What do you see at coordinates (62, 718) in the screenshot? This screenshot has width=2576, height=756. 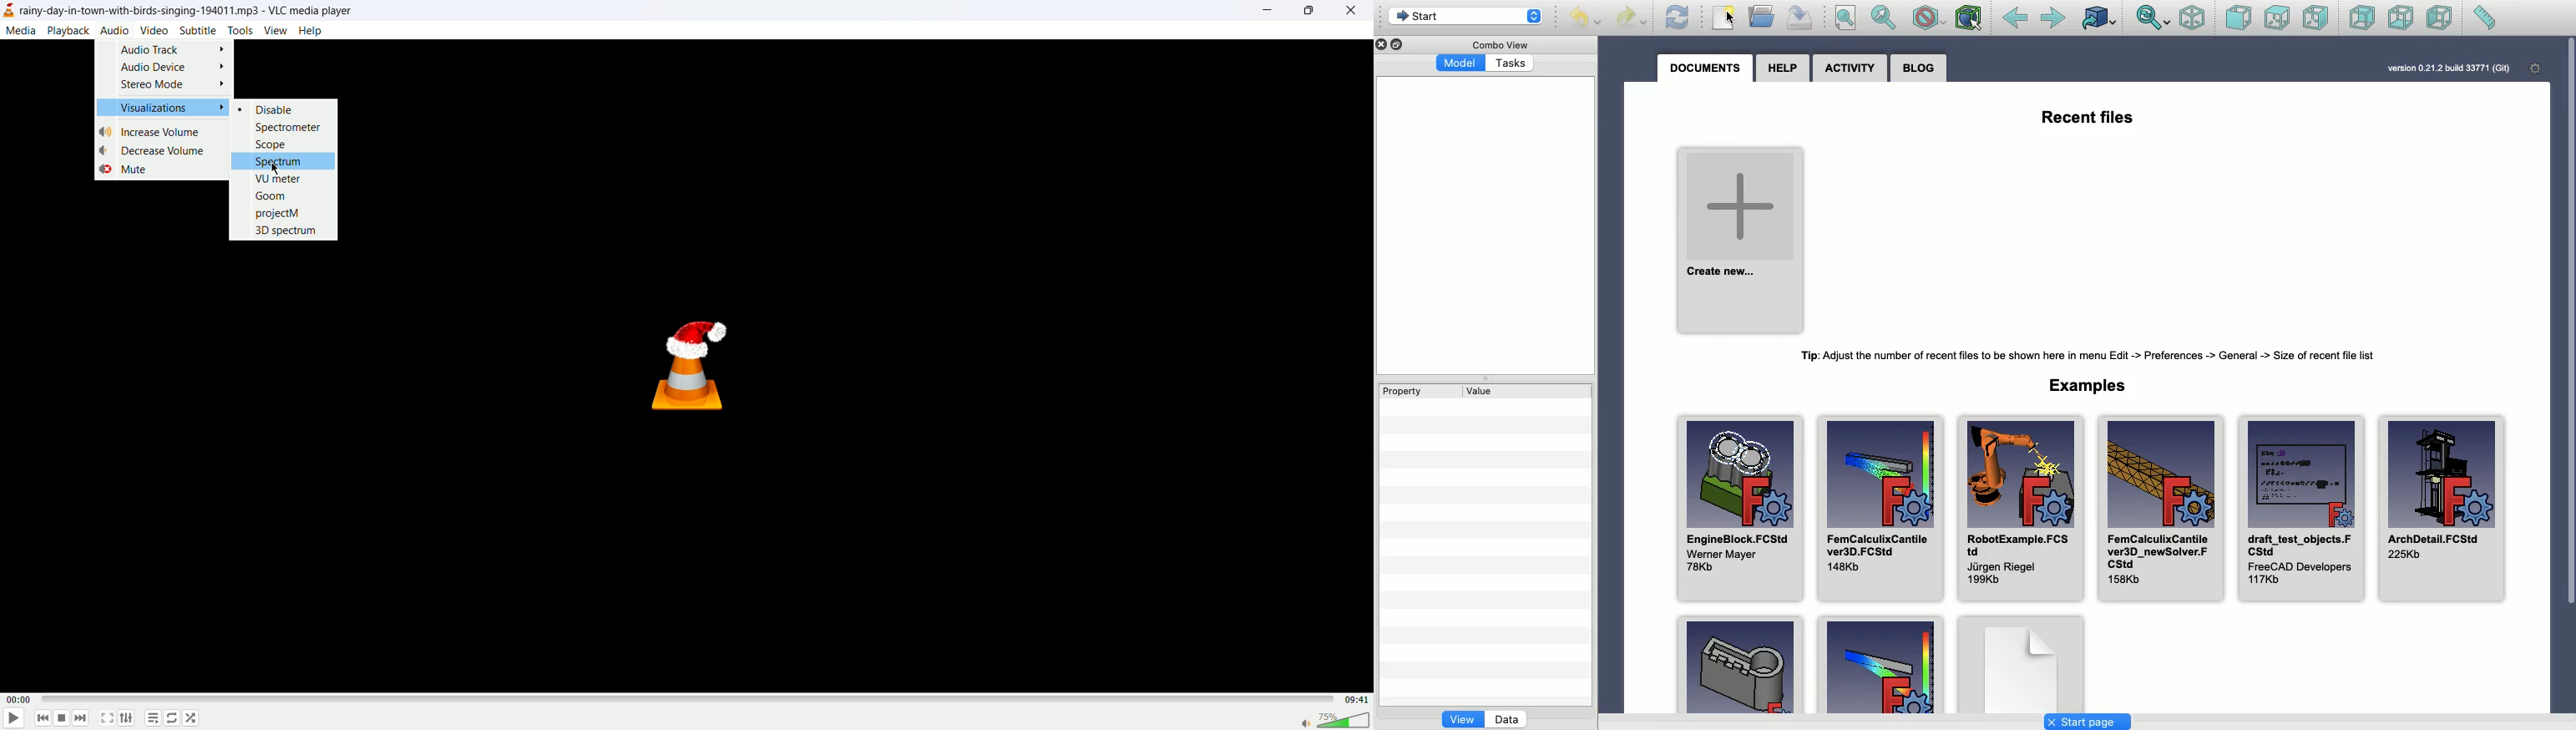 I see `stop` at bounding box center [62, 718].